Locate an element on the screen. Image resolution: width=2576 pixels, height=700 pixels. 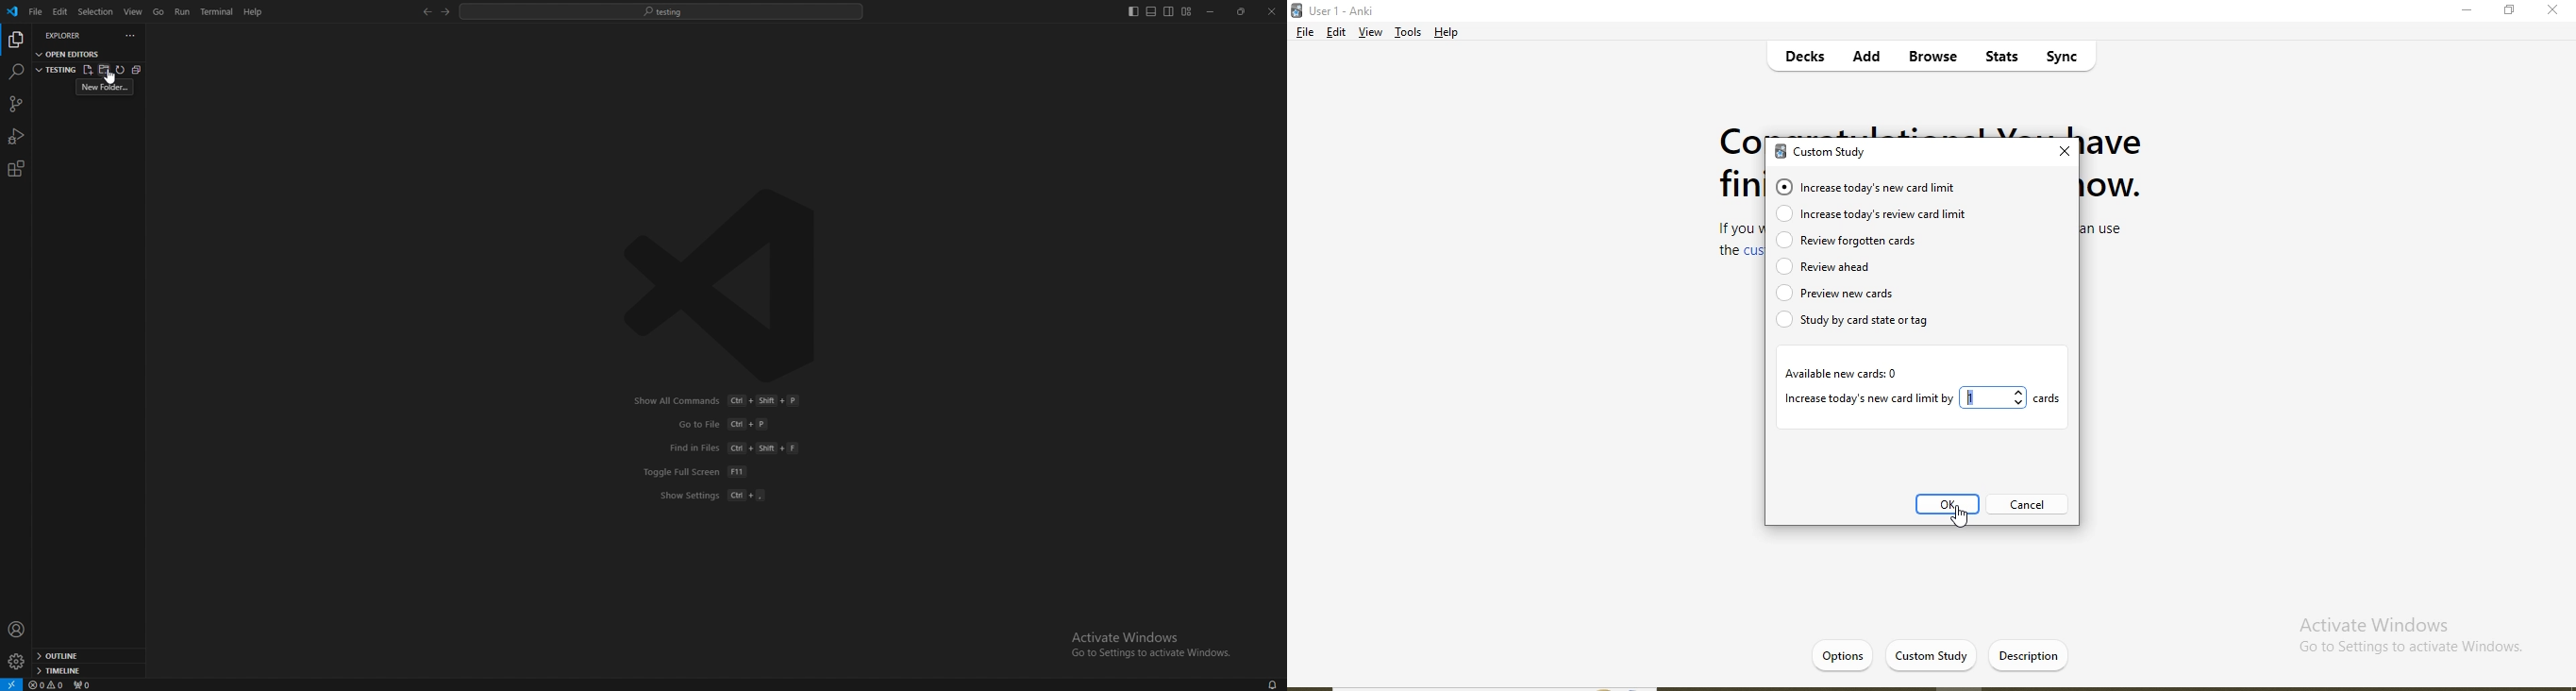
review ahead is located at coordinates (1894, 265).